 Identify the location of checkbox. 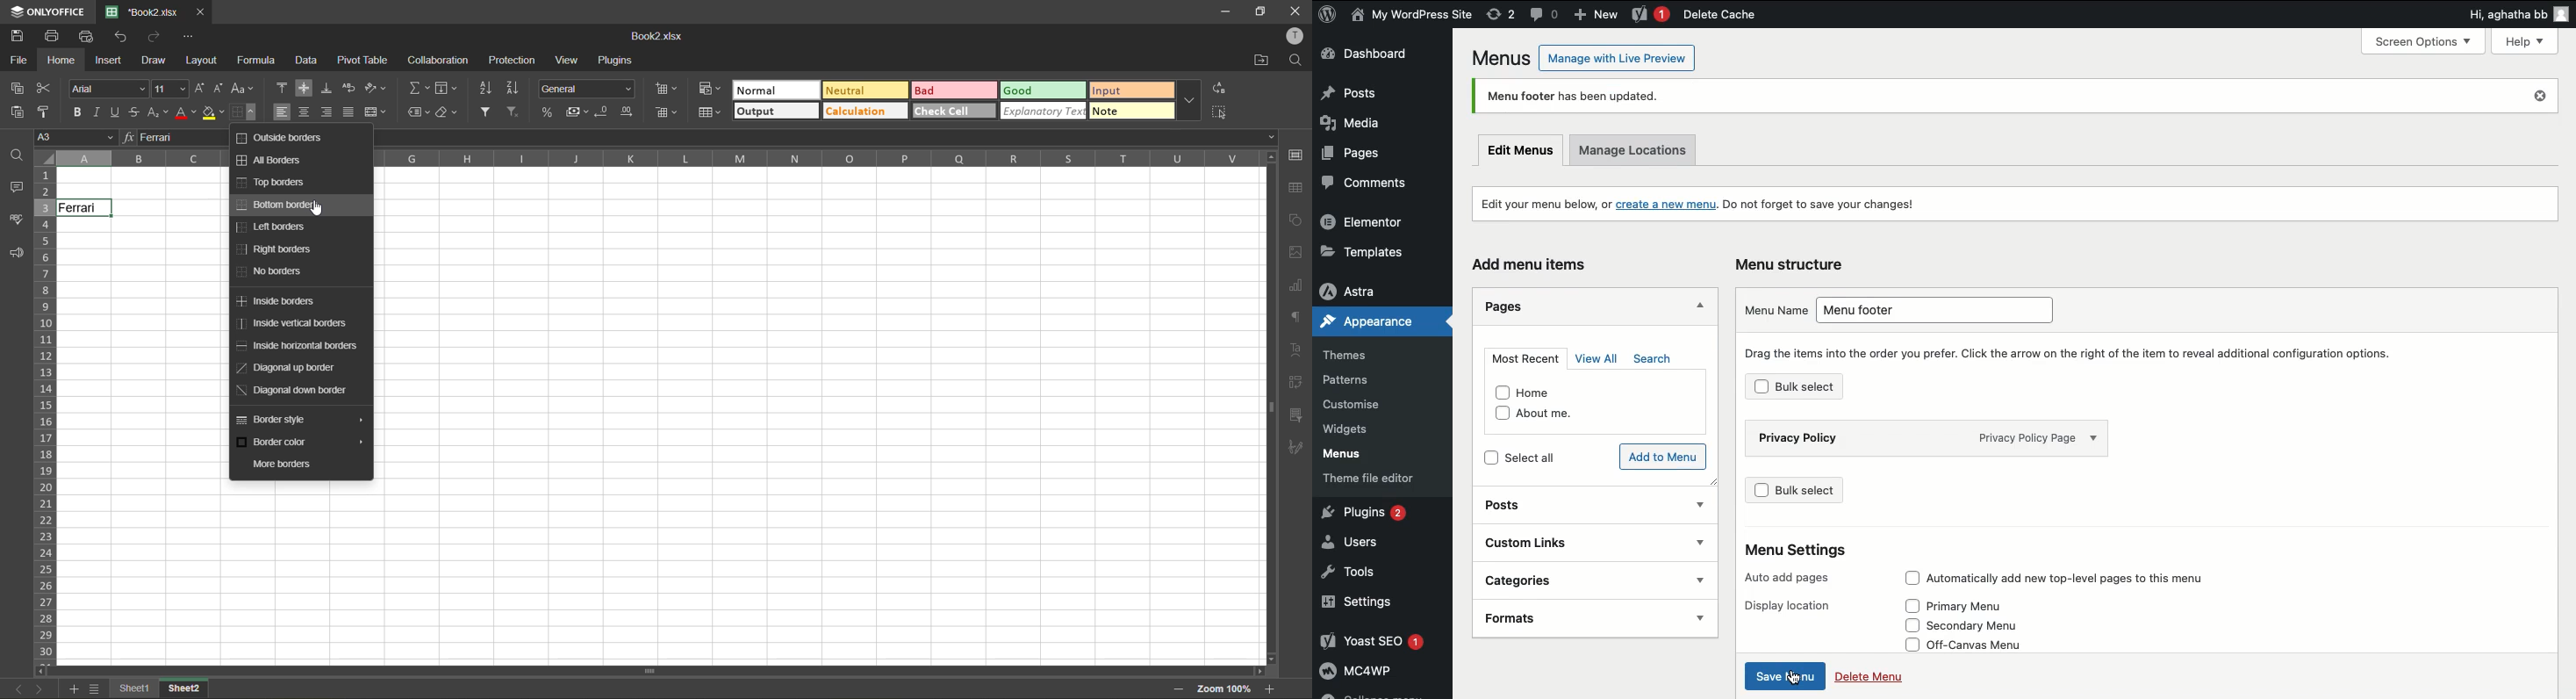
(1485, 457).